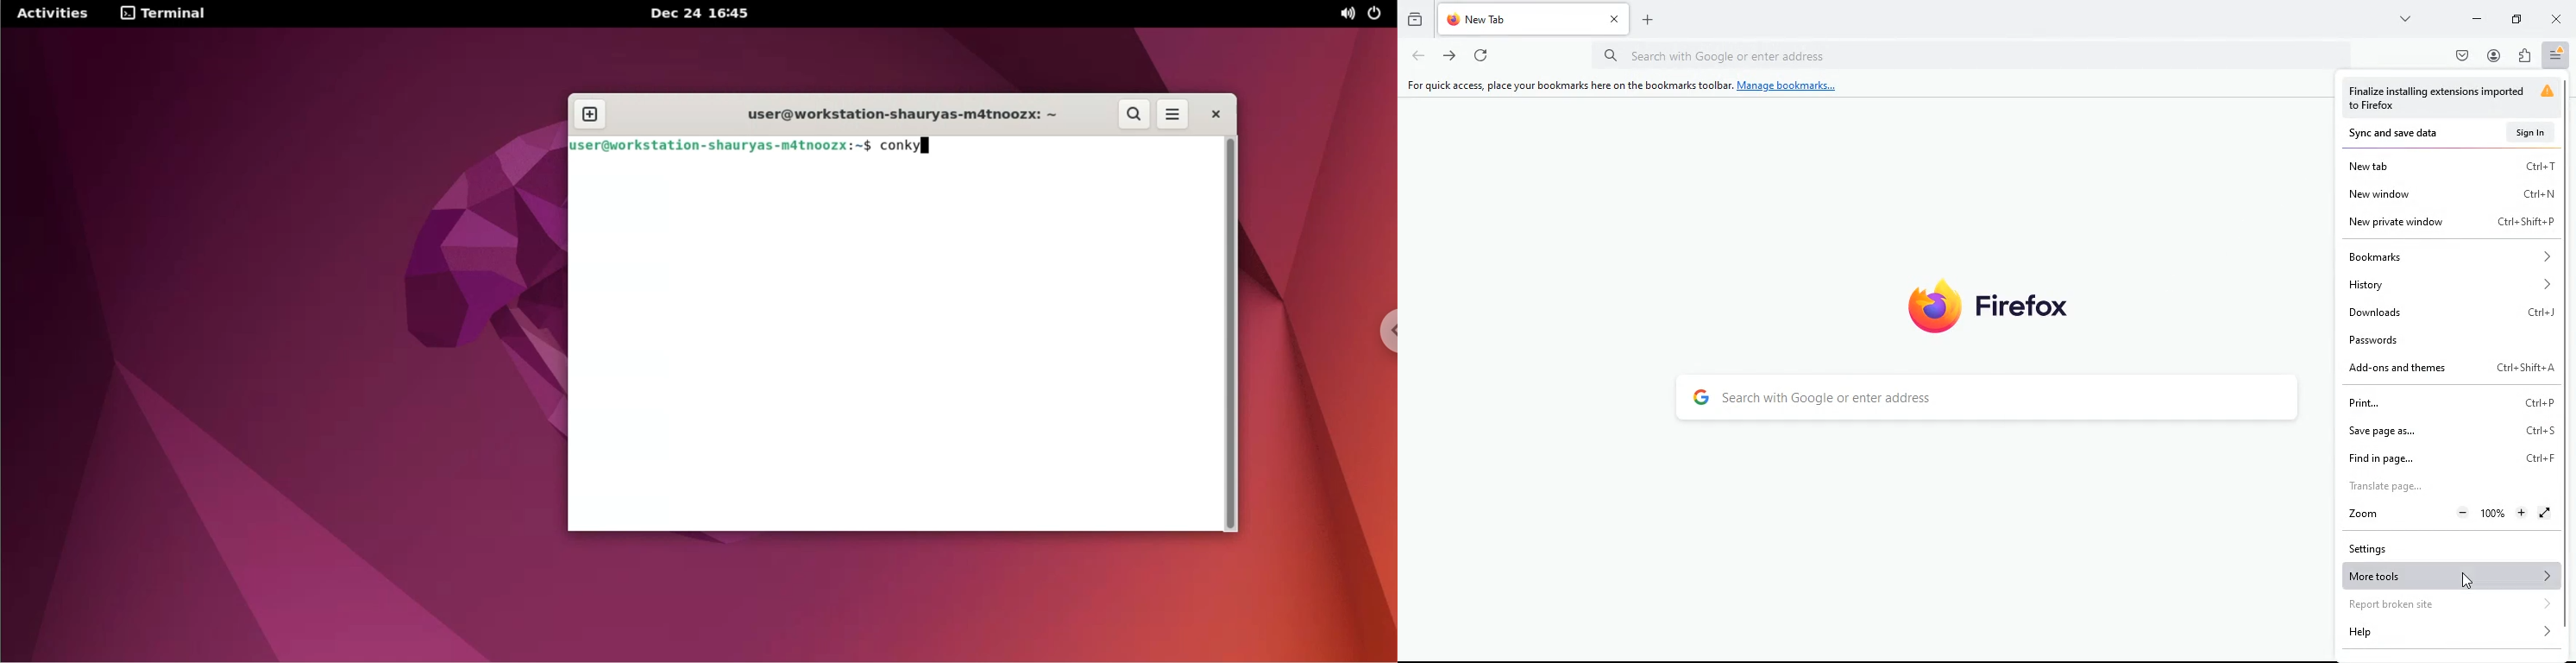 The width and height of the screenshot is (2576, 672). Describe the element at coordinates (2453, 98) in the screenshot. I see `warning` at that location.